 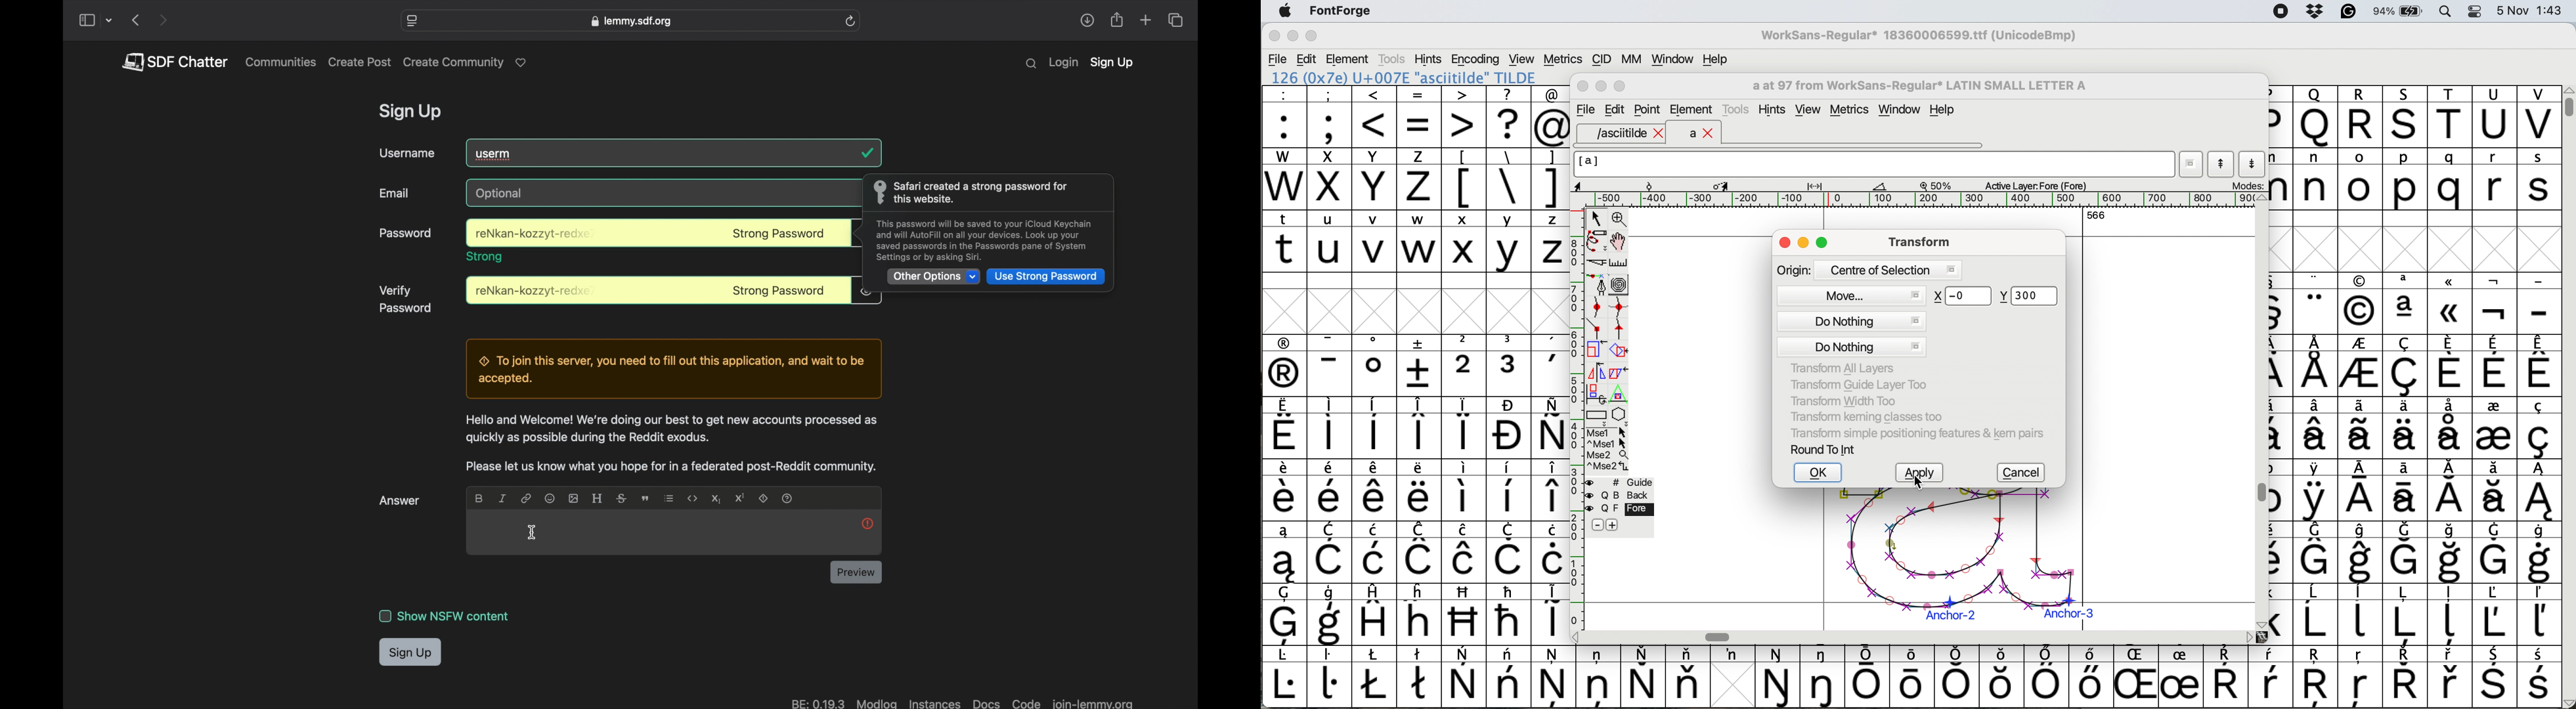 What do you see at coordinates (1915, 675) in the screenshot?
I see `symbol` at bounding box center [1915, 675].